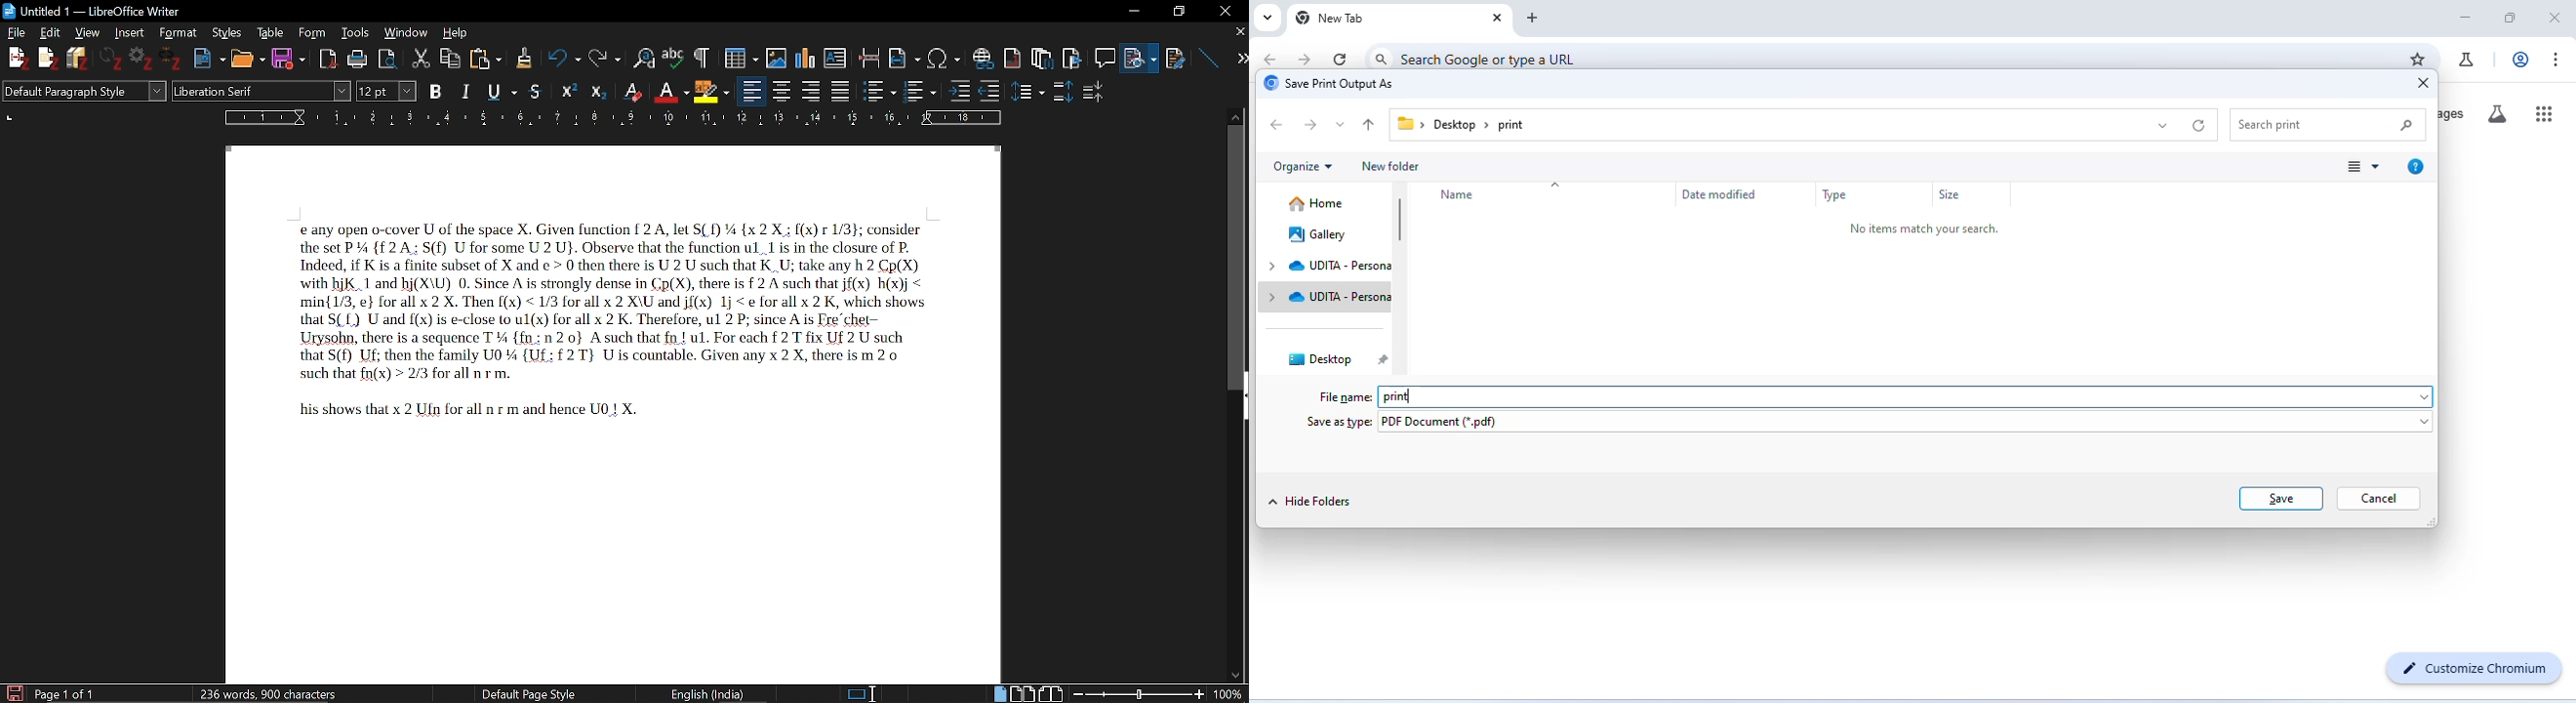  What do you see at coordinates (65, 693) in the screenshot?
I see `Page 1 of 1` at bounding box center [65, 693].